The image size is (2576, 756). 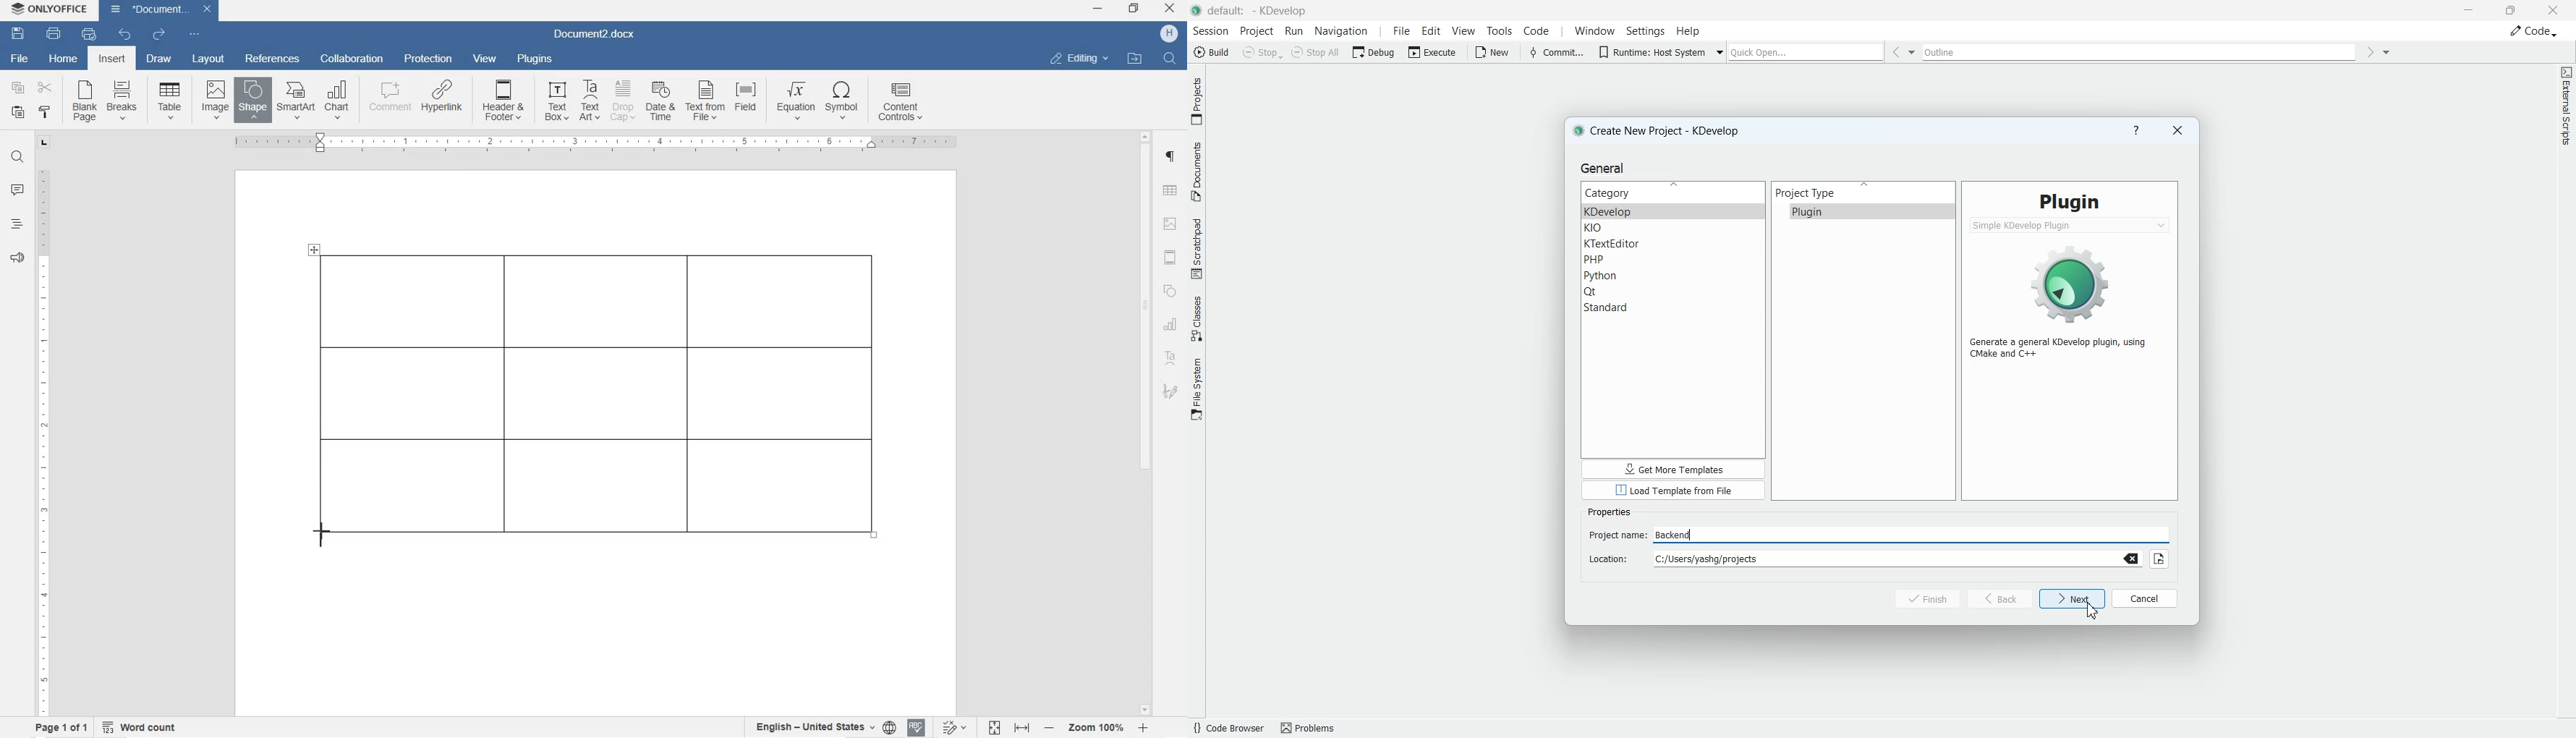 What do you see at coordinates (707, 102) in the screenshot?
I see `TEXT FROM FILE` at bounding box center [707, 102].